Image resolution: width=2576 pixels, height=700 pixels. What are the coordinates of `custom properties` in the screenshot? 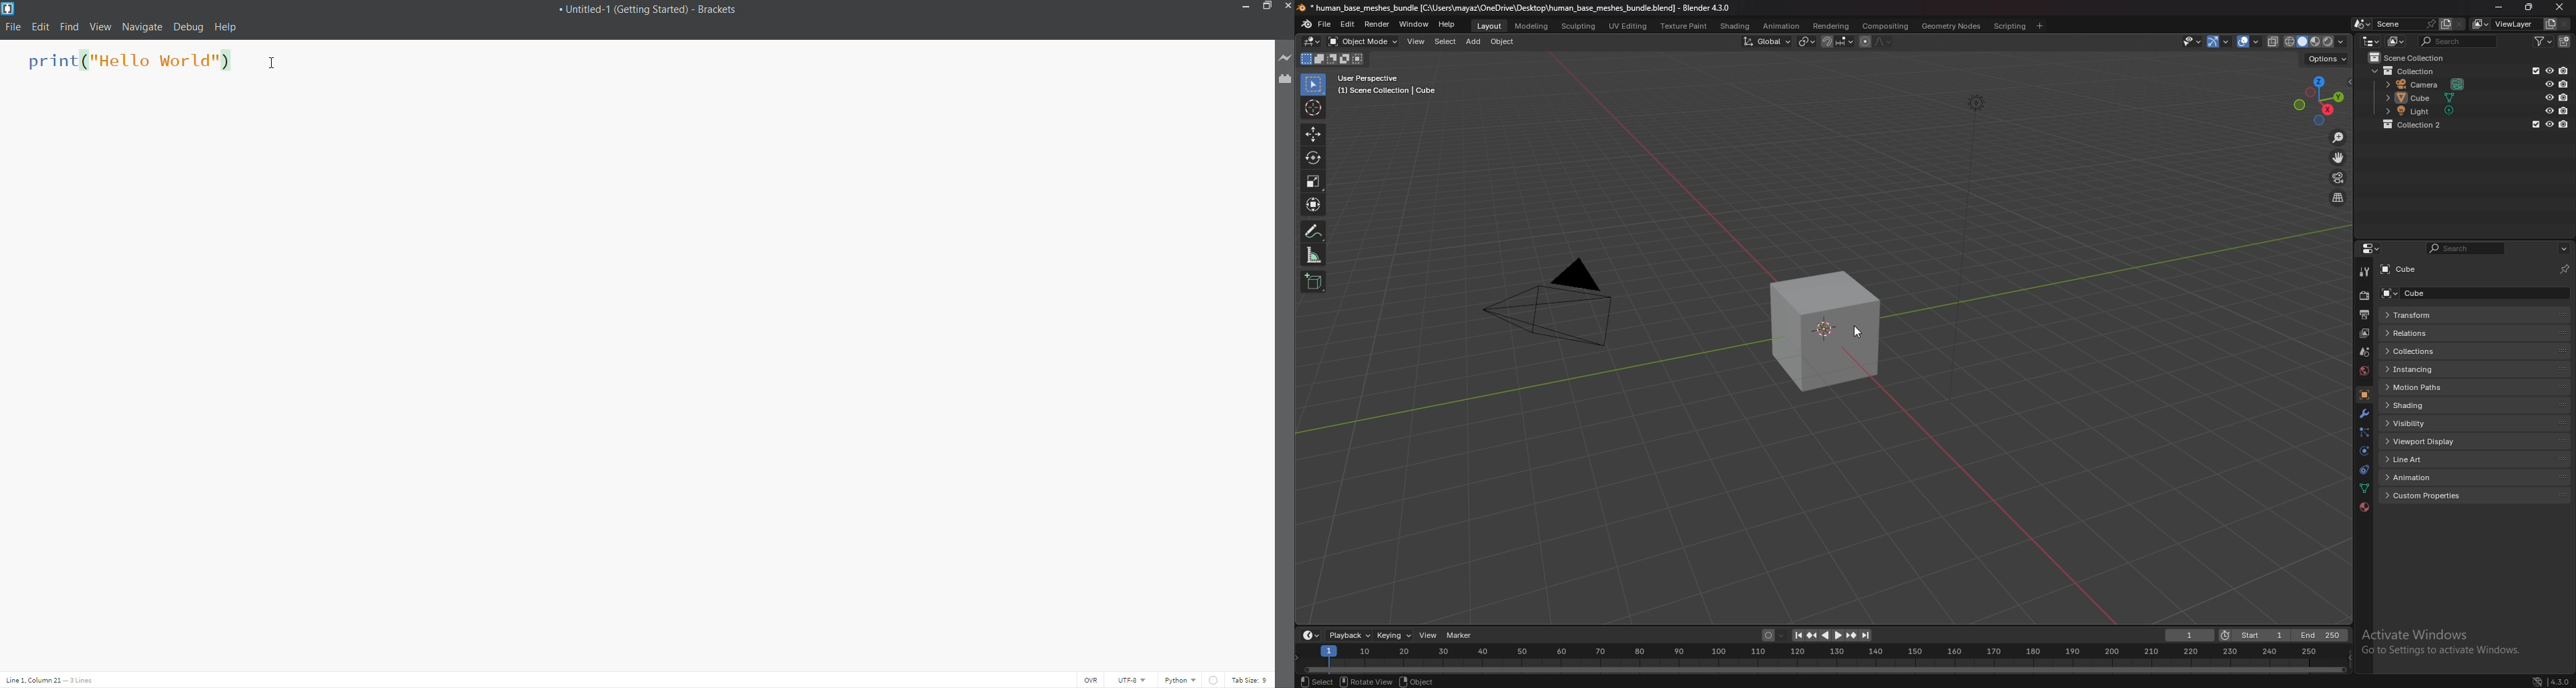 It's located at (2435, 496).